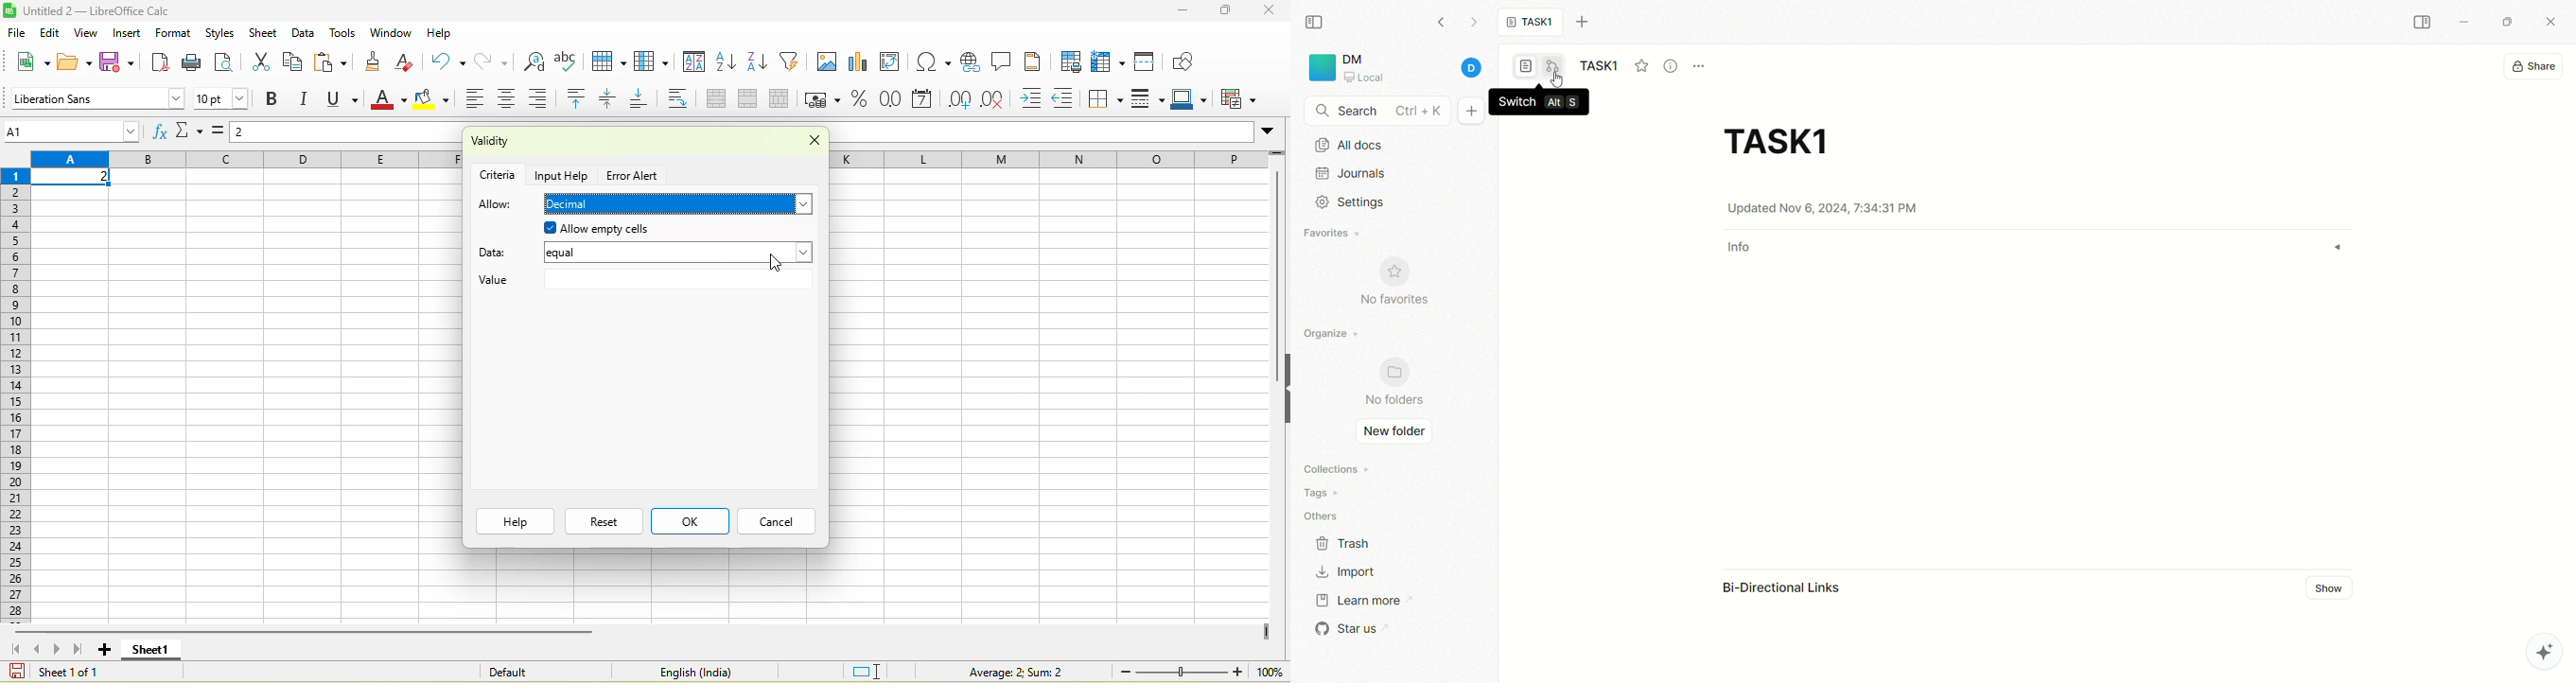 The image size is (2576, 700). Describe the element at coordinates (611, 61) in the screenshot. I see `row` at that location.